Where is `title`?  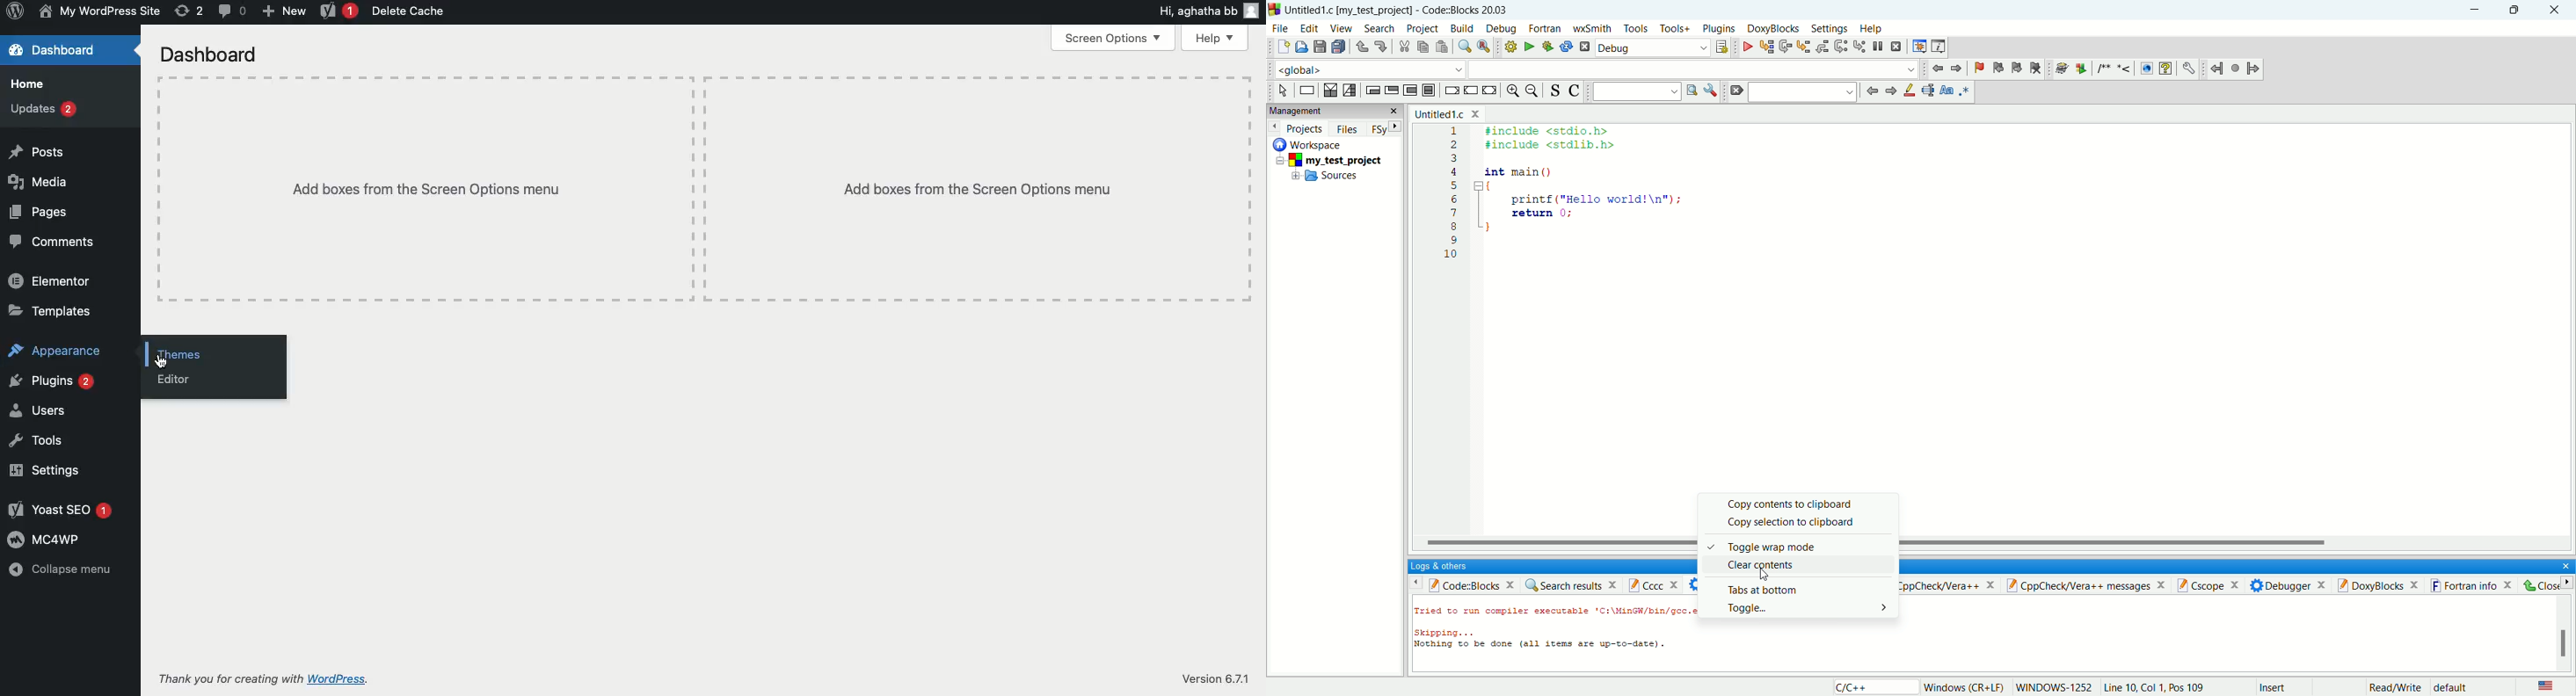 title is located at coordinates (1398, 10).